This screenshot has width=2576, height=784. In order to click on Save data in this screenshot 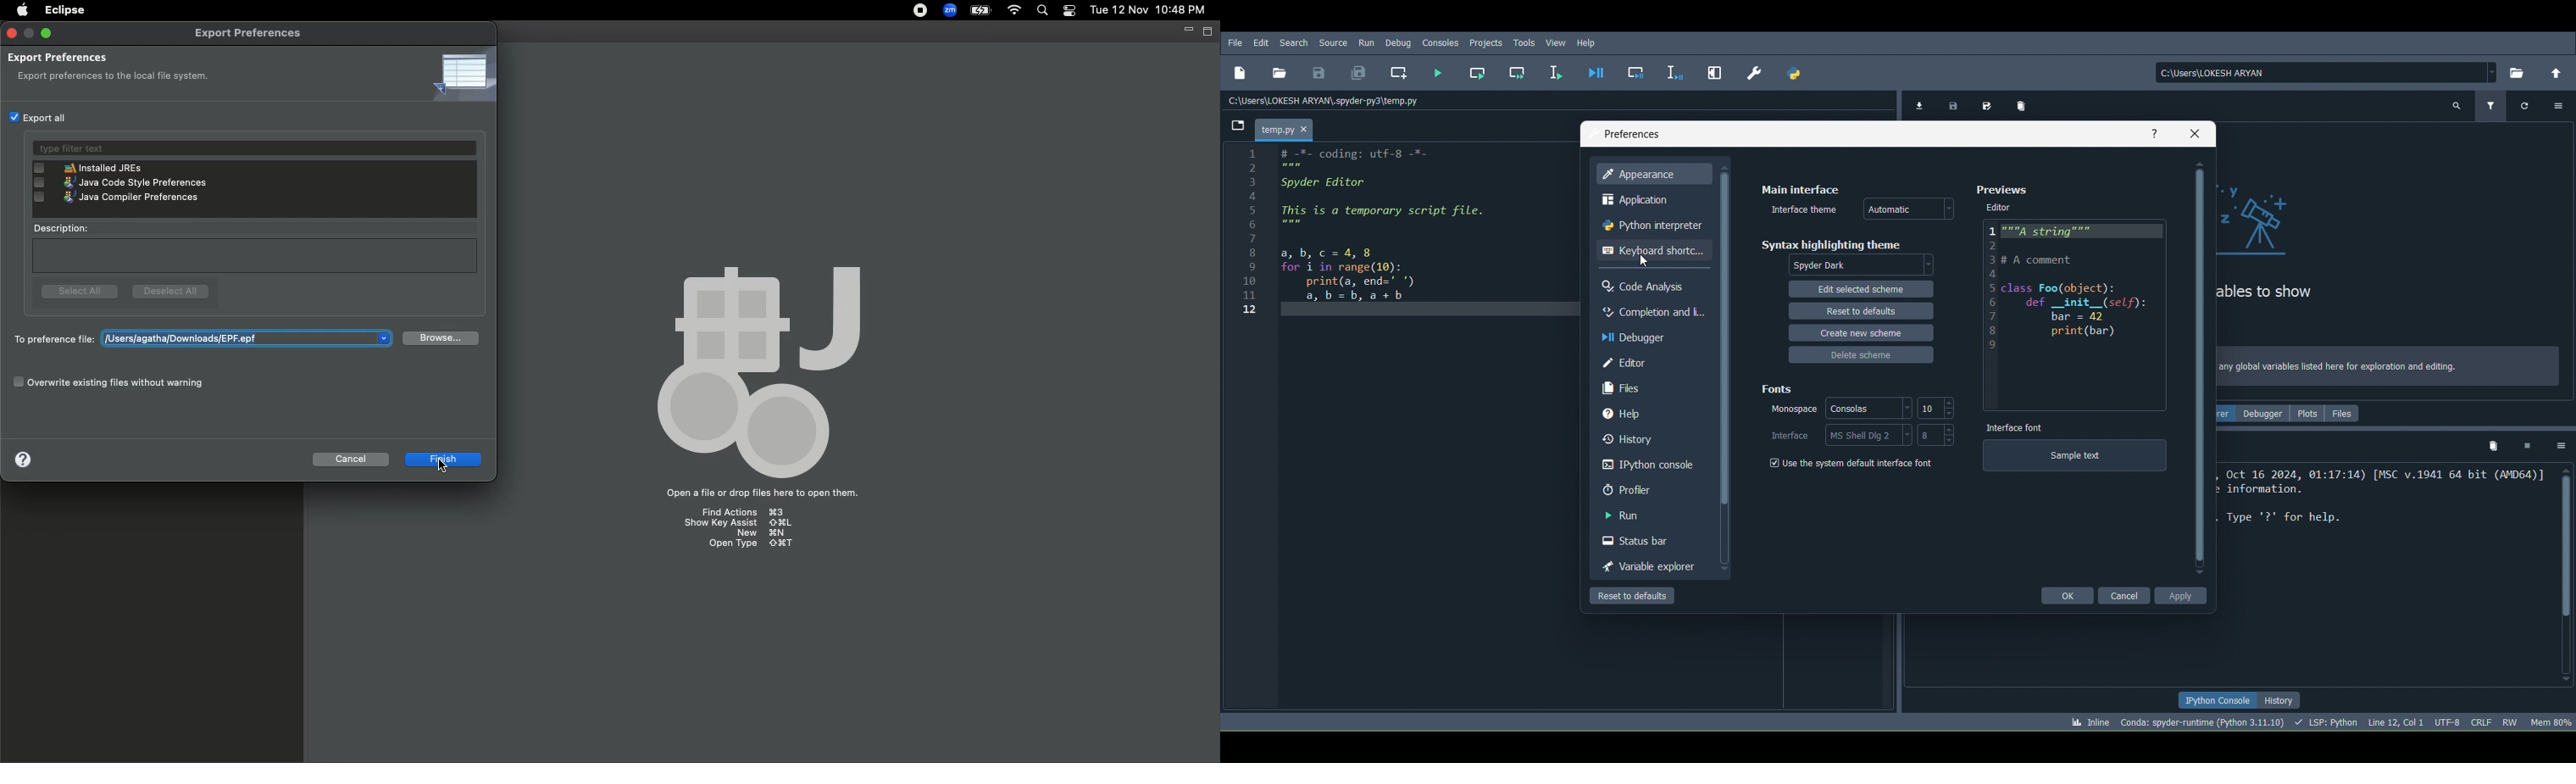, I will do `click(1951, 103)`.